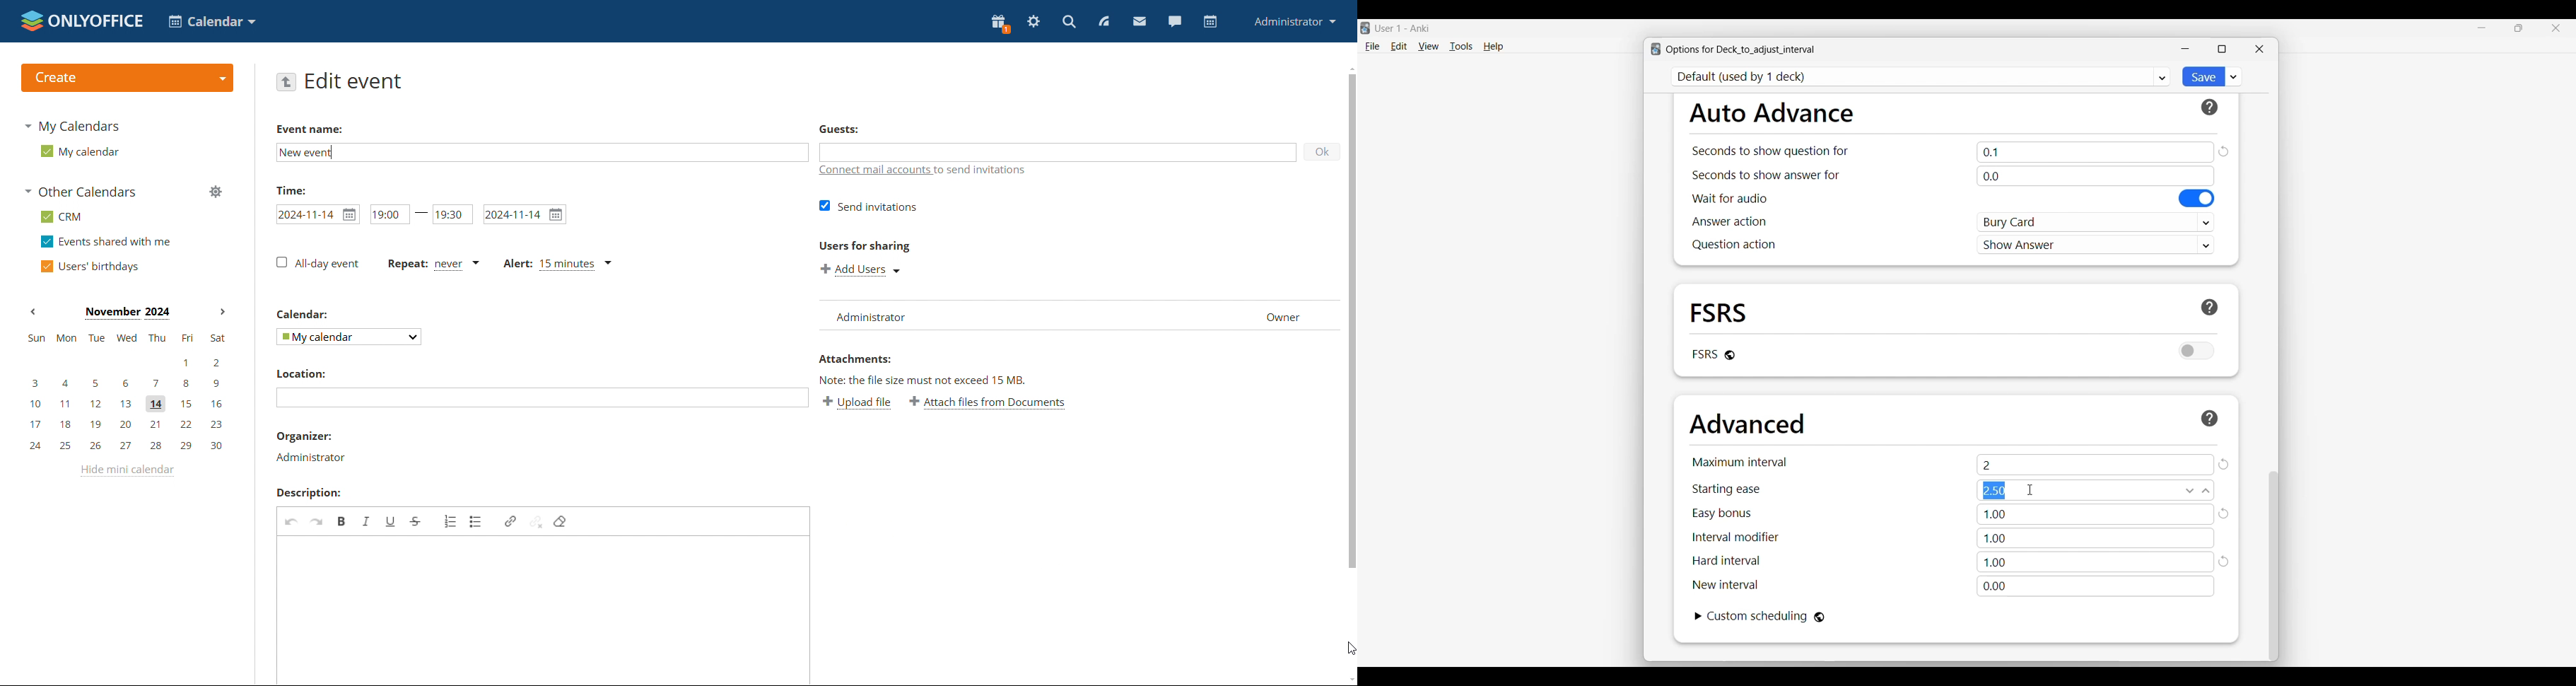 The width and height of the screenshot is (2576, 700). Describe the element at coordinates (2210, 107) in the screenshot. I see `Learn more about respective section` at that location.